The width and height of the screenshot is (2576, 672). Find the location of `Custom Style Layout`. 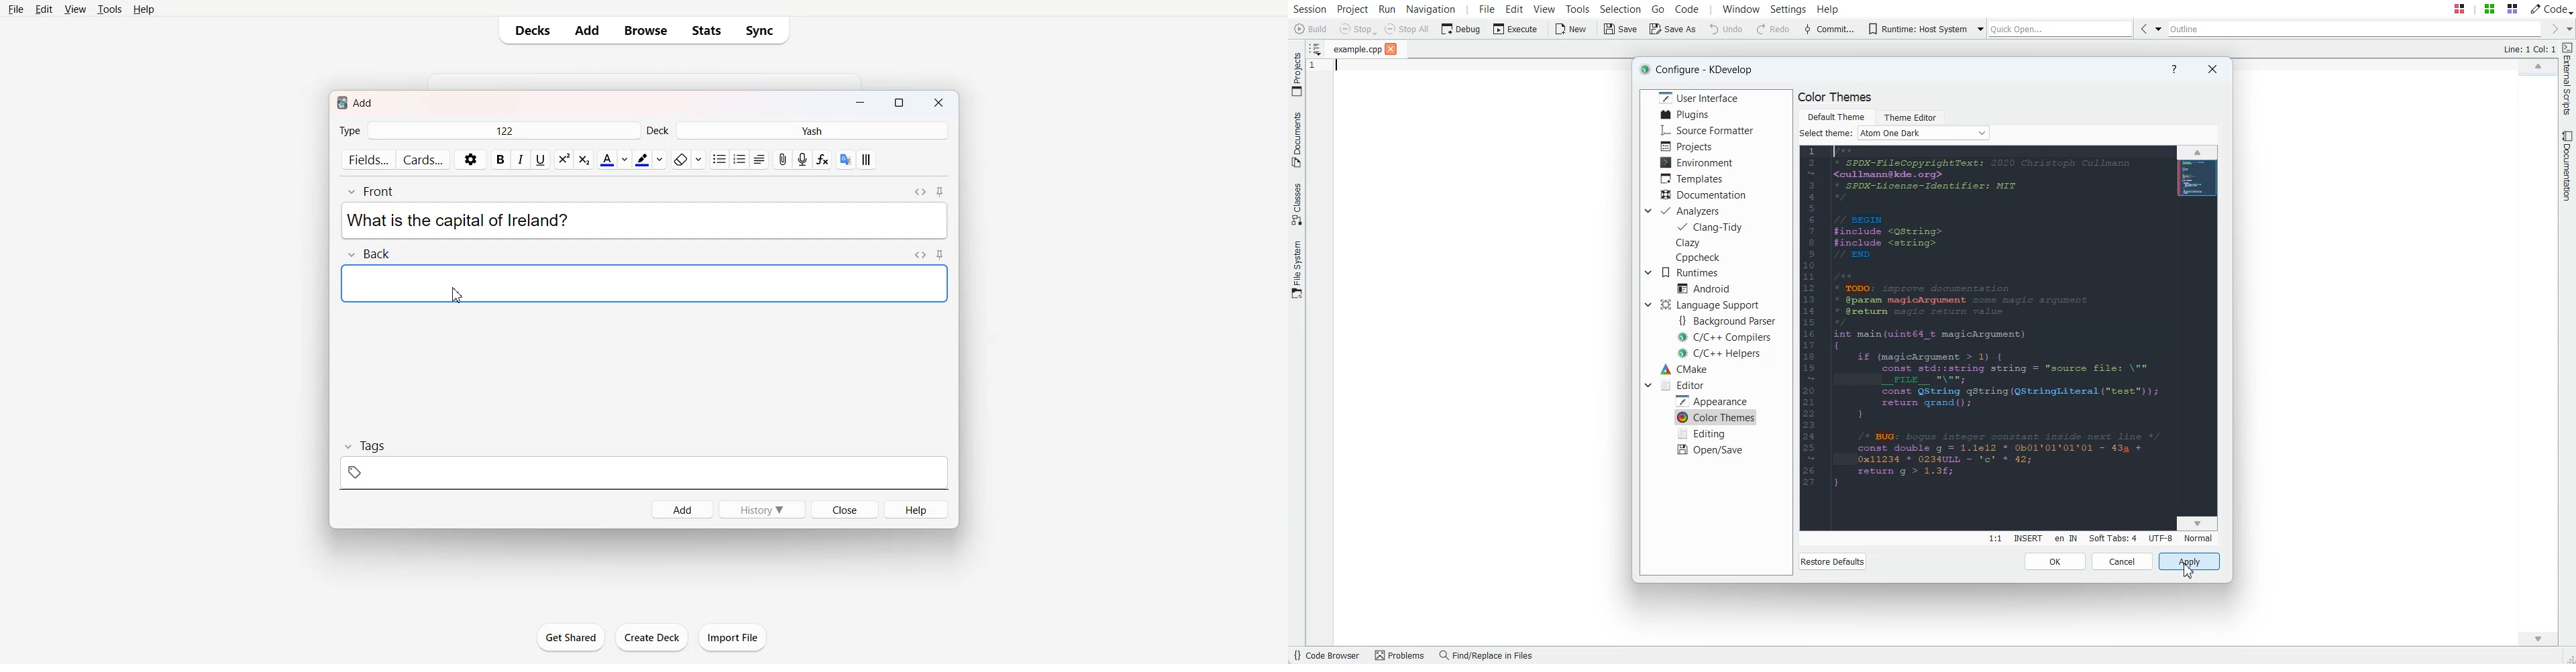

Custom Style Layout is located at coordinates (867, 160).